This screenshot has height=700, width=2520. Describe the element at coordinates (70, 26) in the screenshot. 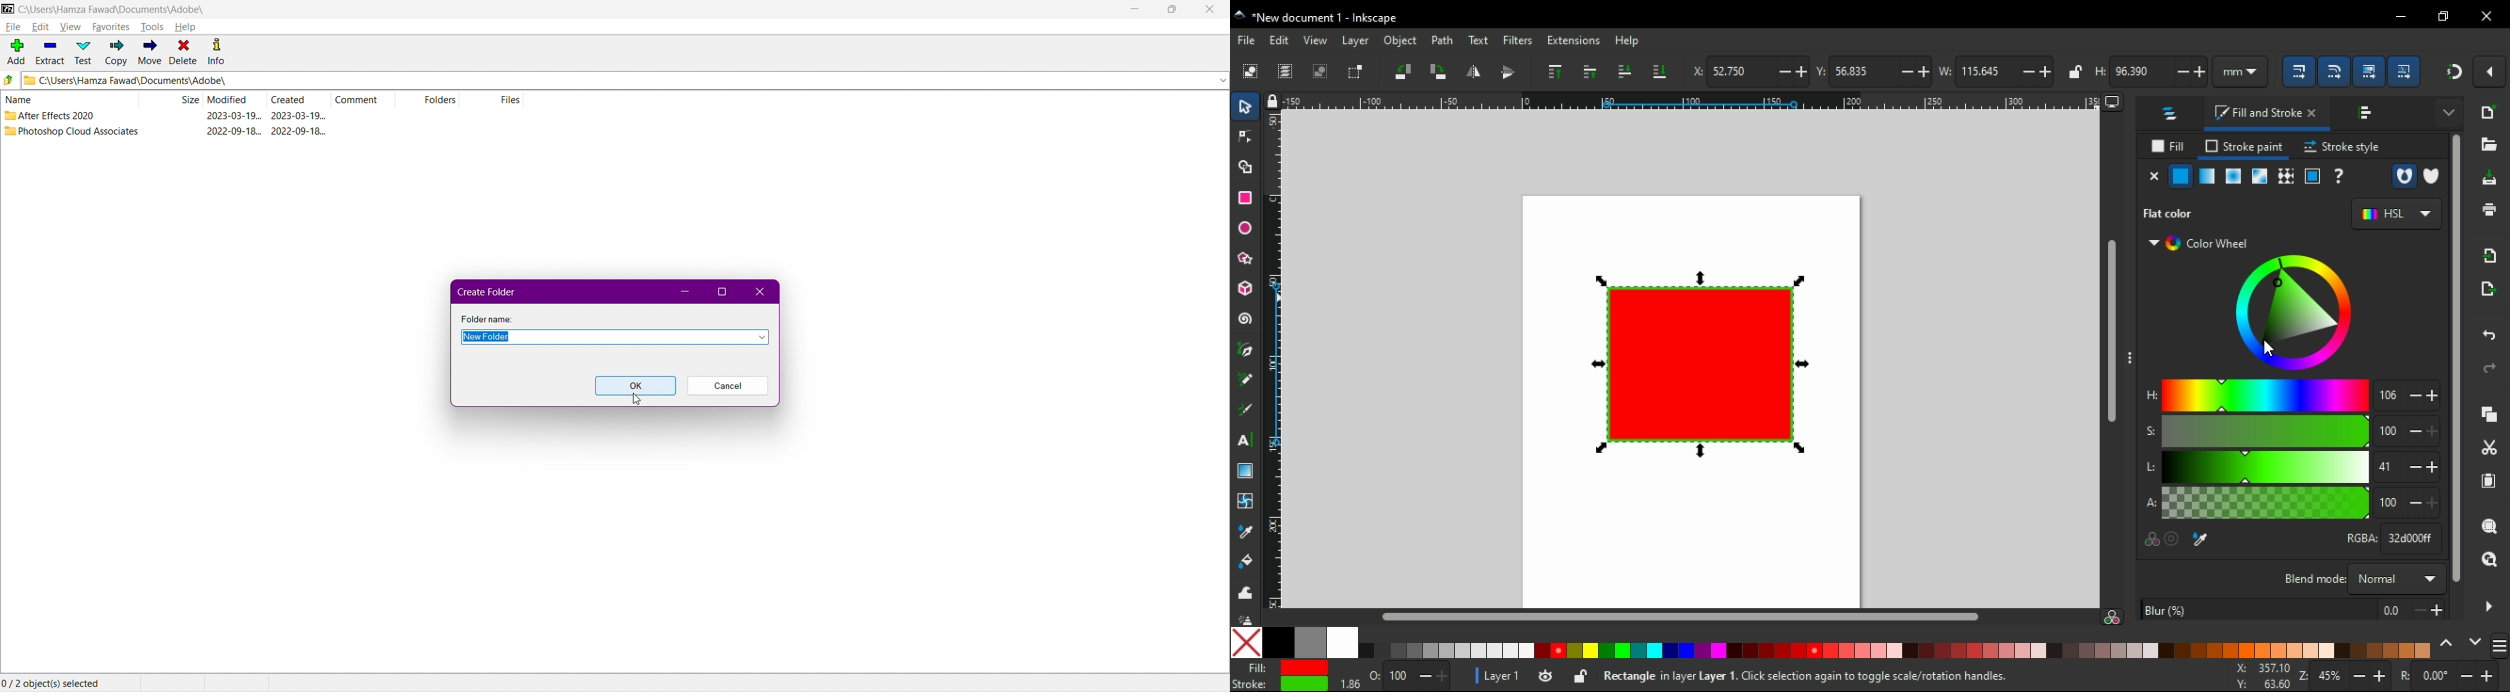

I see `View` at that location.